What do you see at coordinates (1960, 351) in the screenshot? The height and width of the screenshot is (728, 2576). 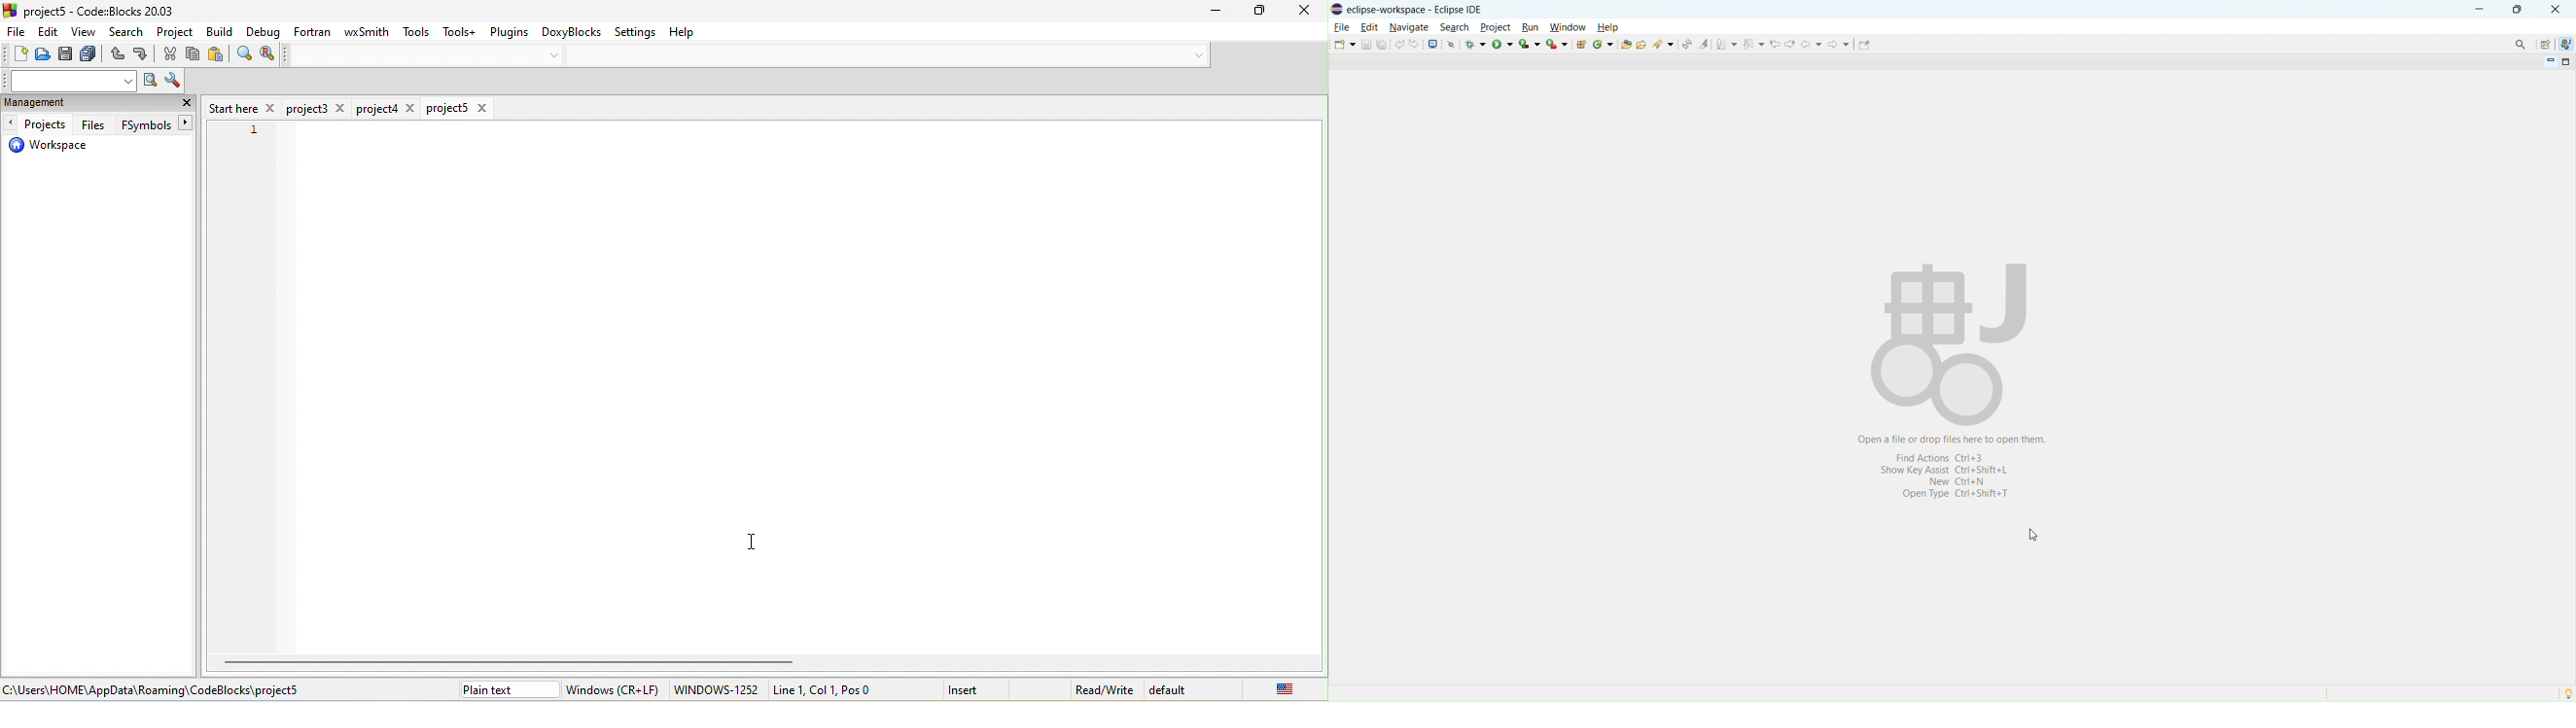 I see `Open a file or drop a file here to open them.` at bounding box center [1960, 351].